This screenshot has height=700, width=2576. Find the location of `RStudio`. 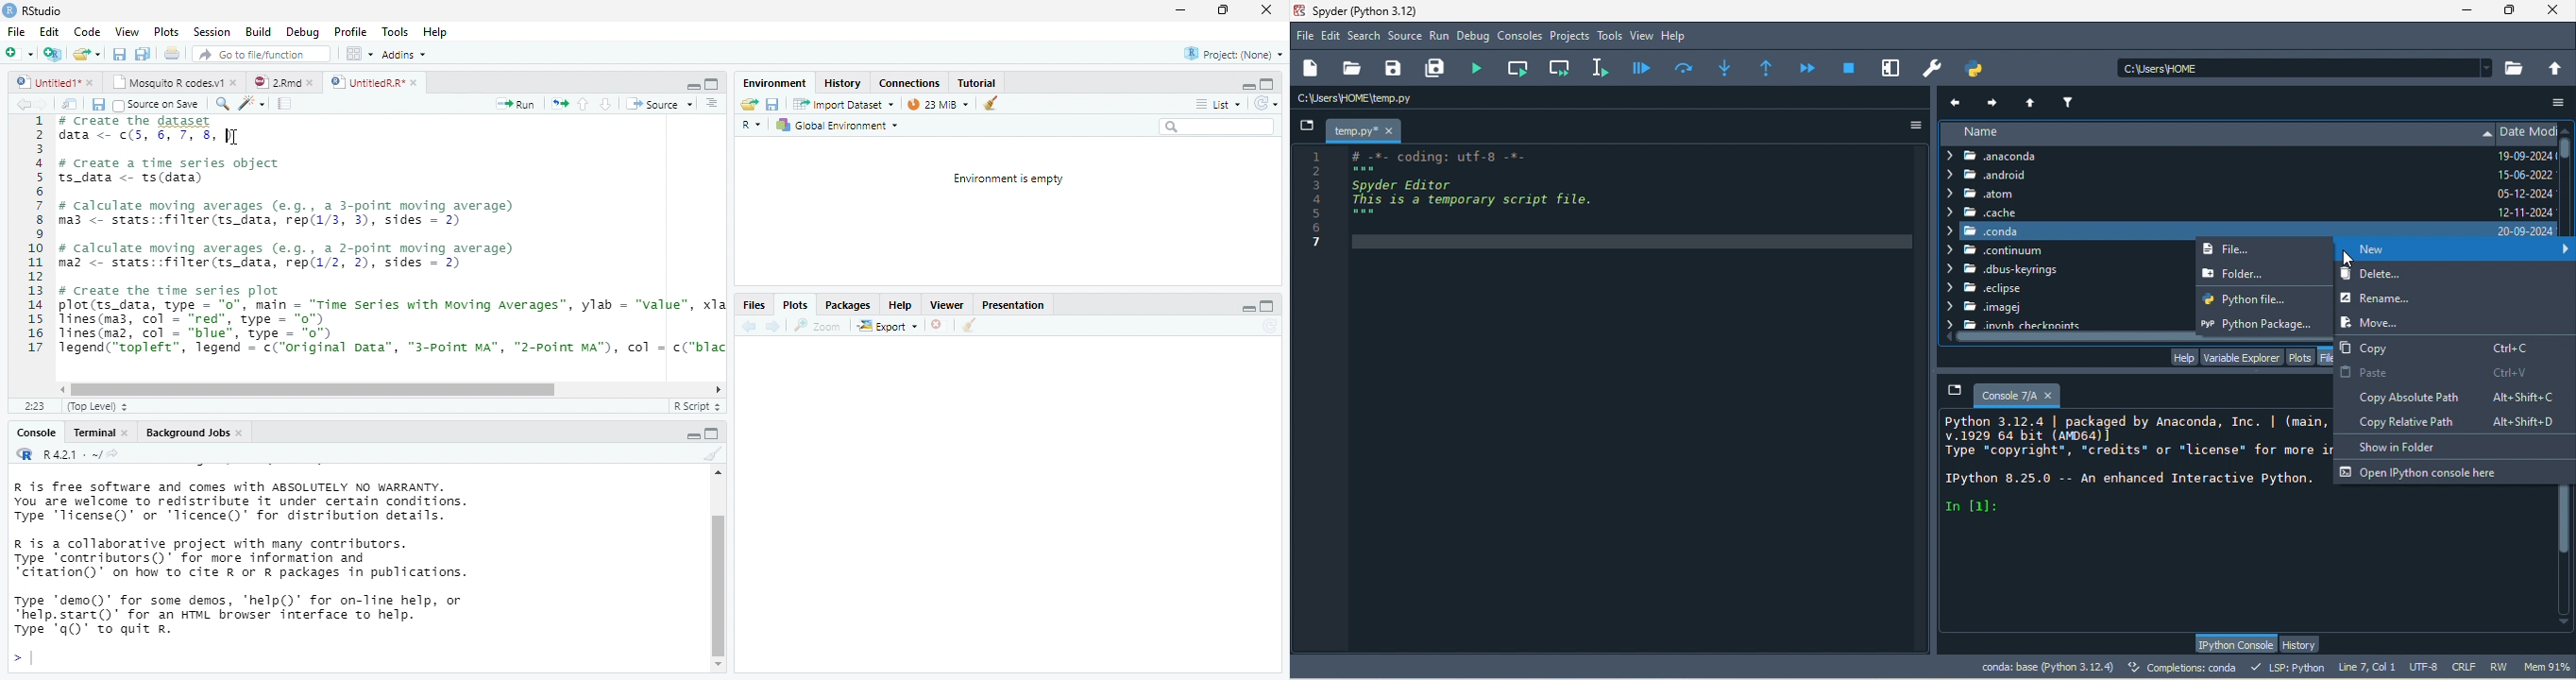

RStudio is located at coordinates (34, 9).